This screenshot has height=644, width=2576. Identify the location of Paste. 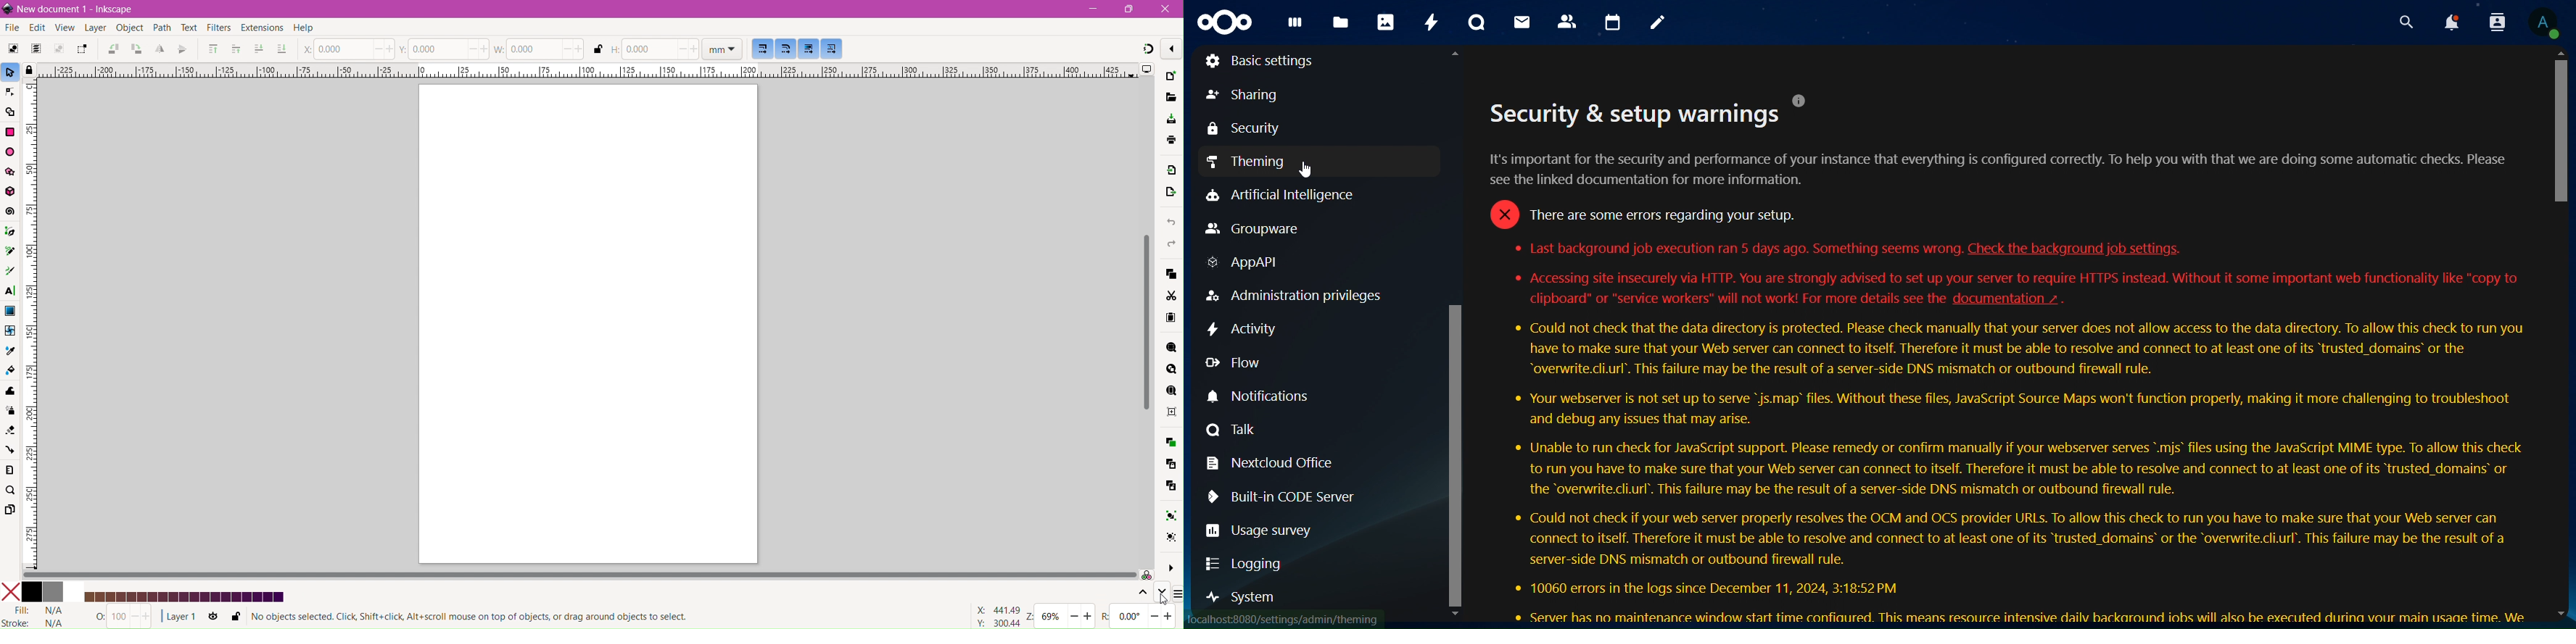
(1171, 319).